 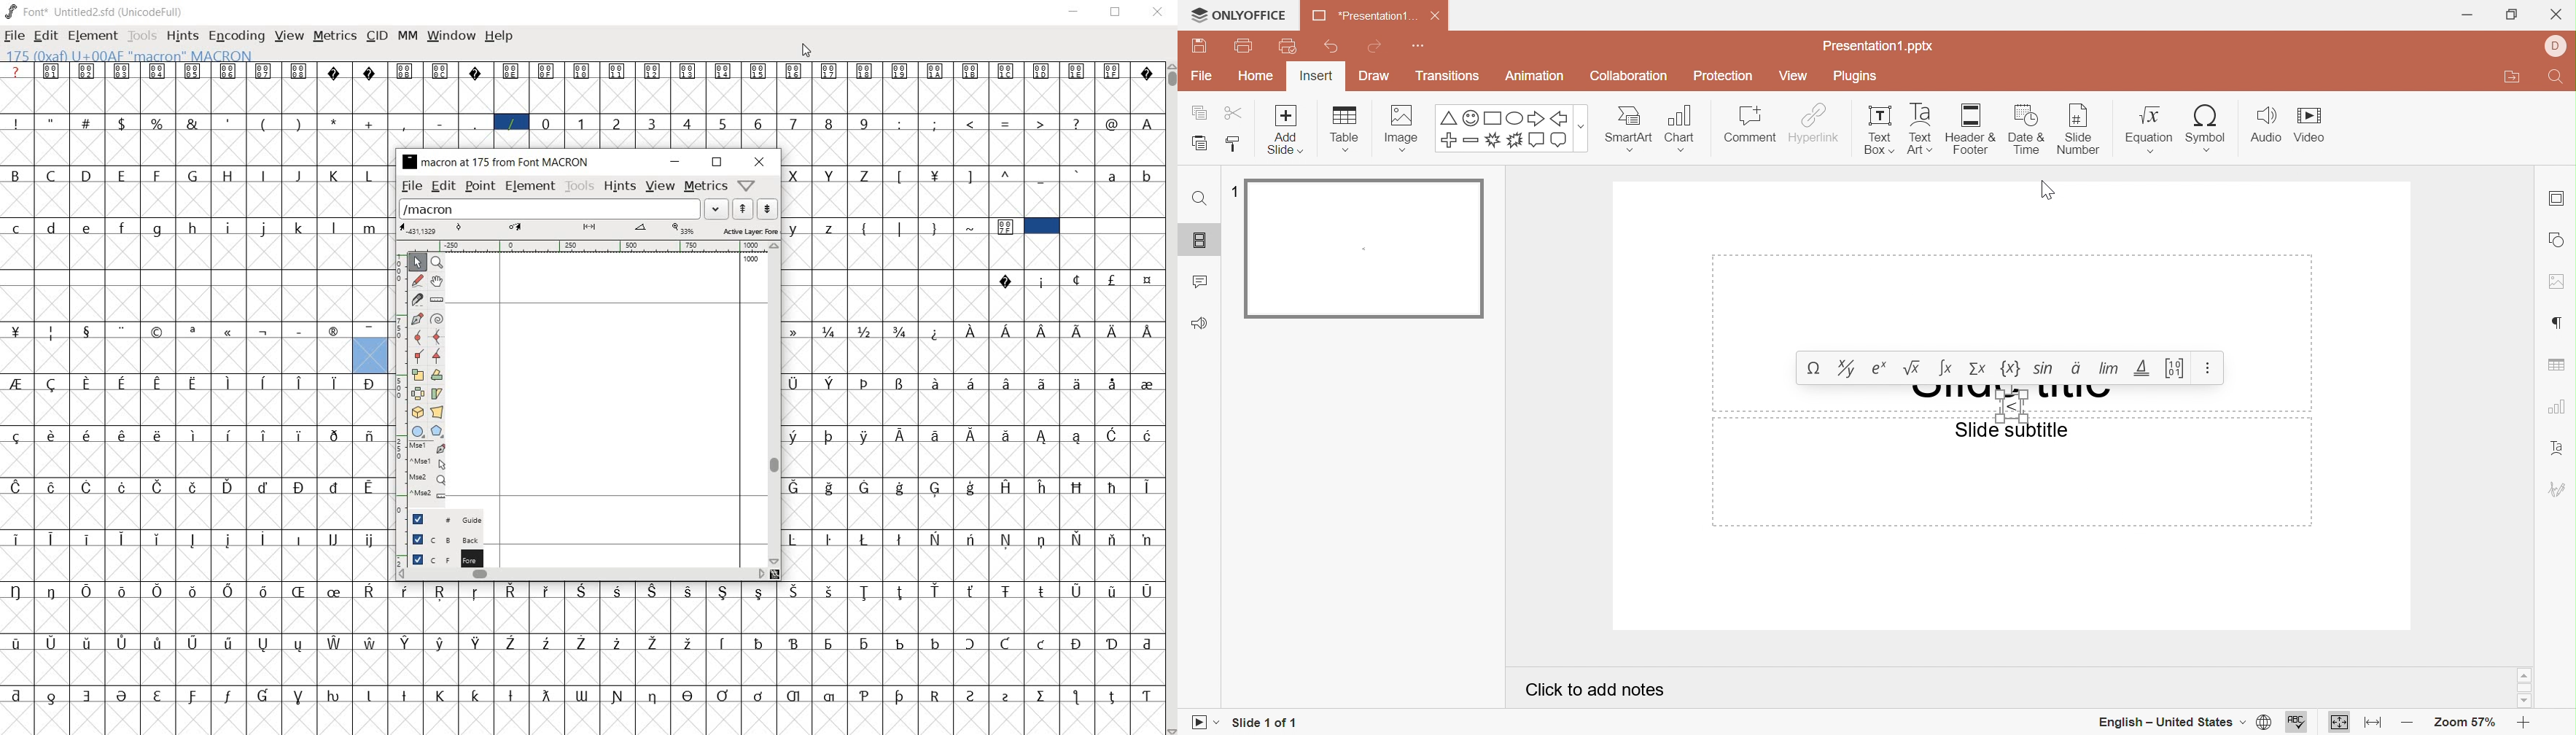 What do you see at coordinates (830, 174) in the screenshot?
I see `Y` at bounding box center [830, 174].